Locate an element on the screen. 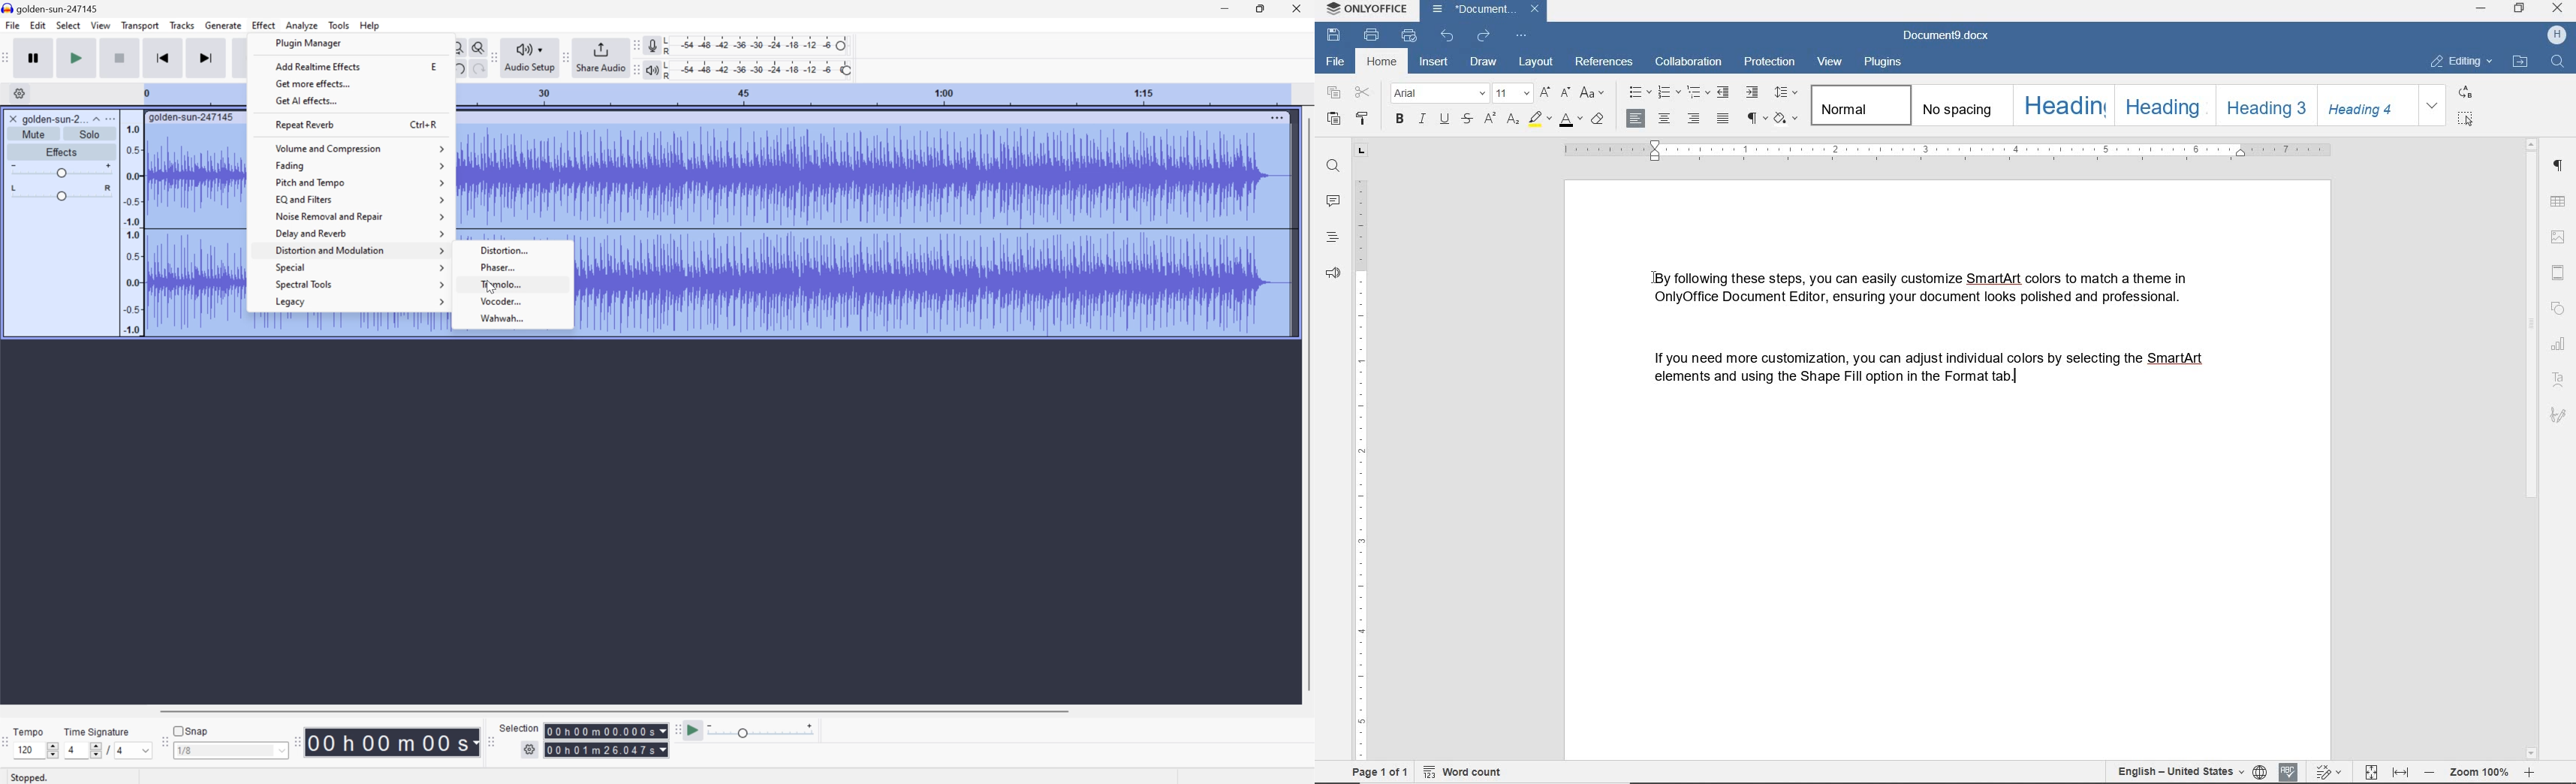 The height and width of the screenshot is (784, 2576). close is located at coordinates (1535, 11).